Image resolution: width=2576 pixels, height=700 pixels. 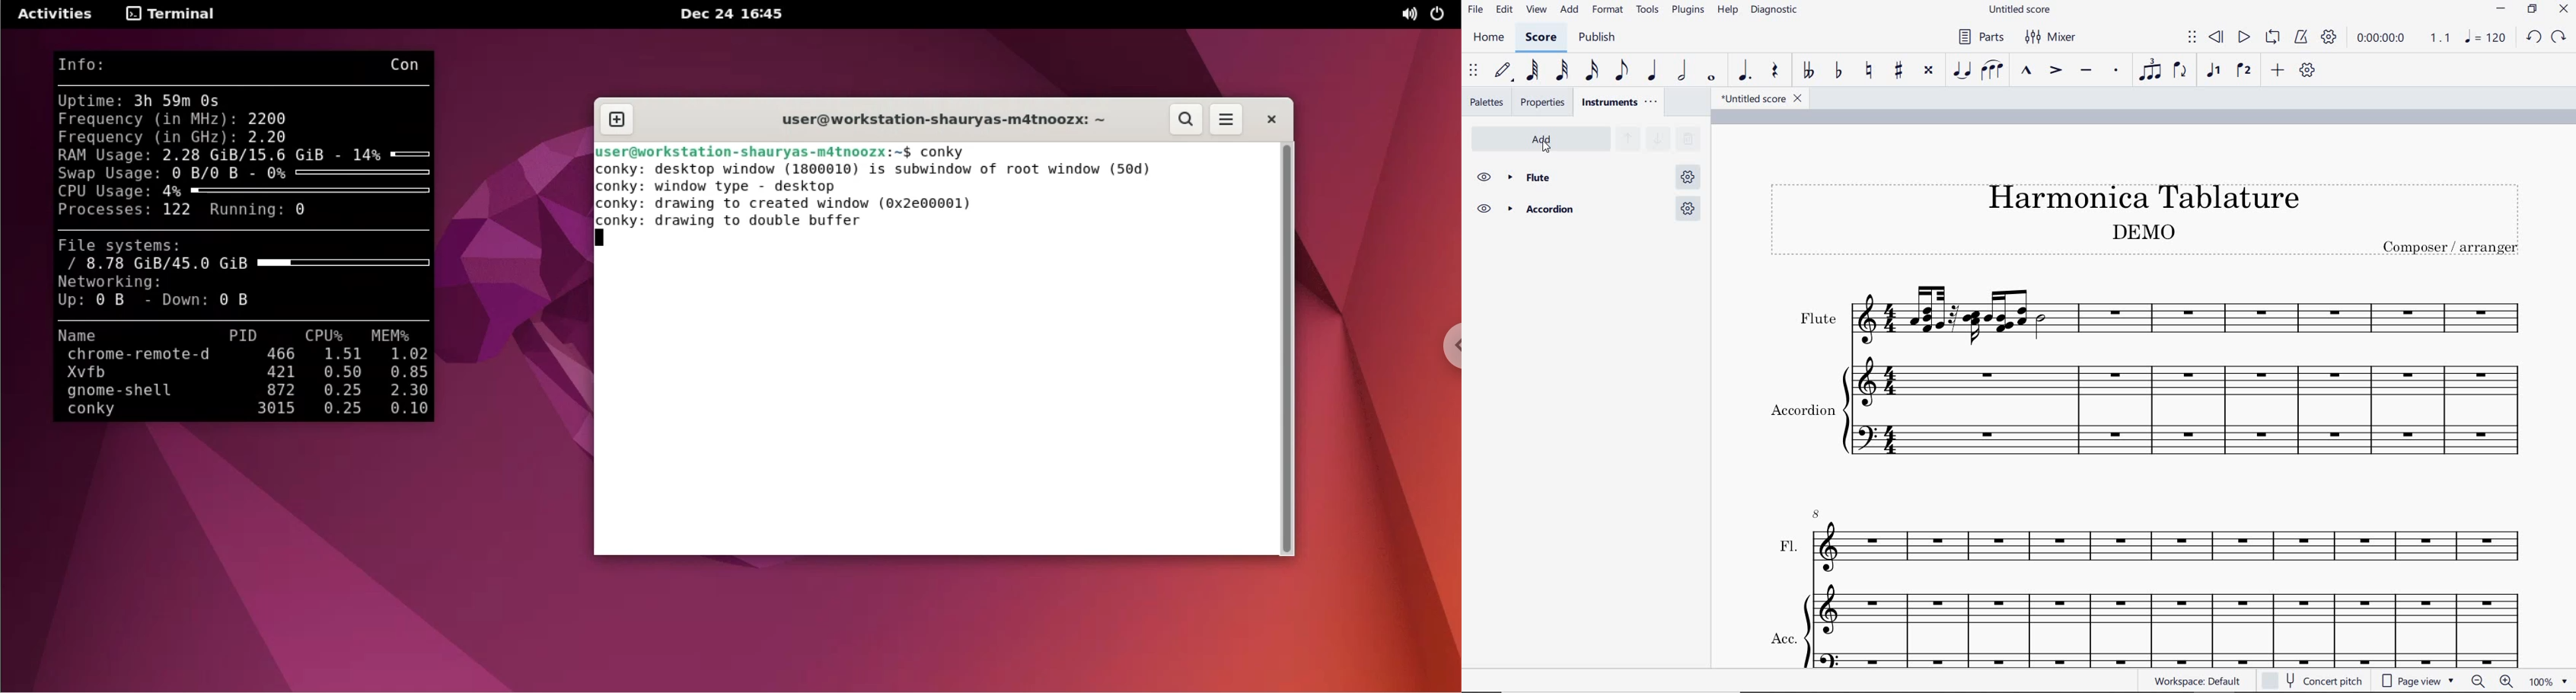 What do you see at coordinates (1561, 71) in the screenshot?
I see `32nd note` at bounding box center [1561, 71].